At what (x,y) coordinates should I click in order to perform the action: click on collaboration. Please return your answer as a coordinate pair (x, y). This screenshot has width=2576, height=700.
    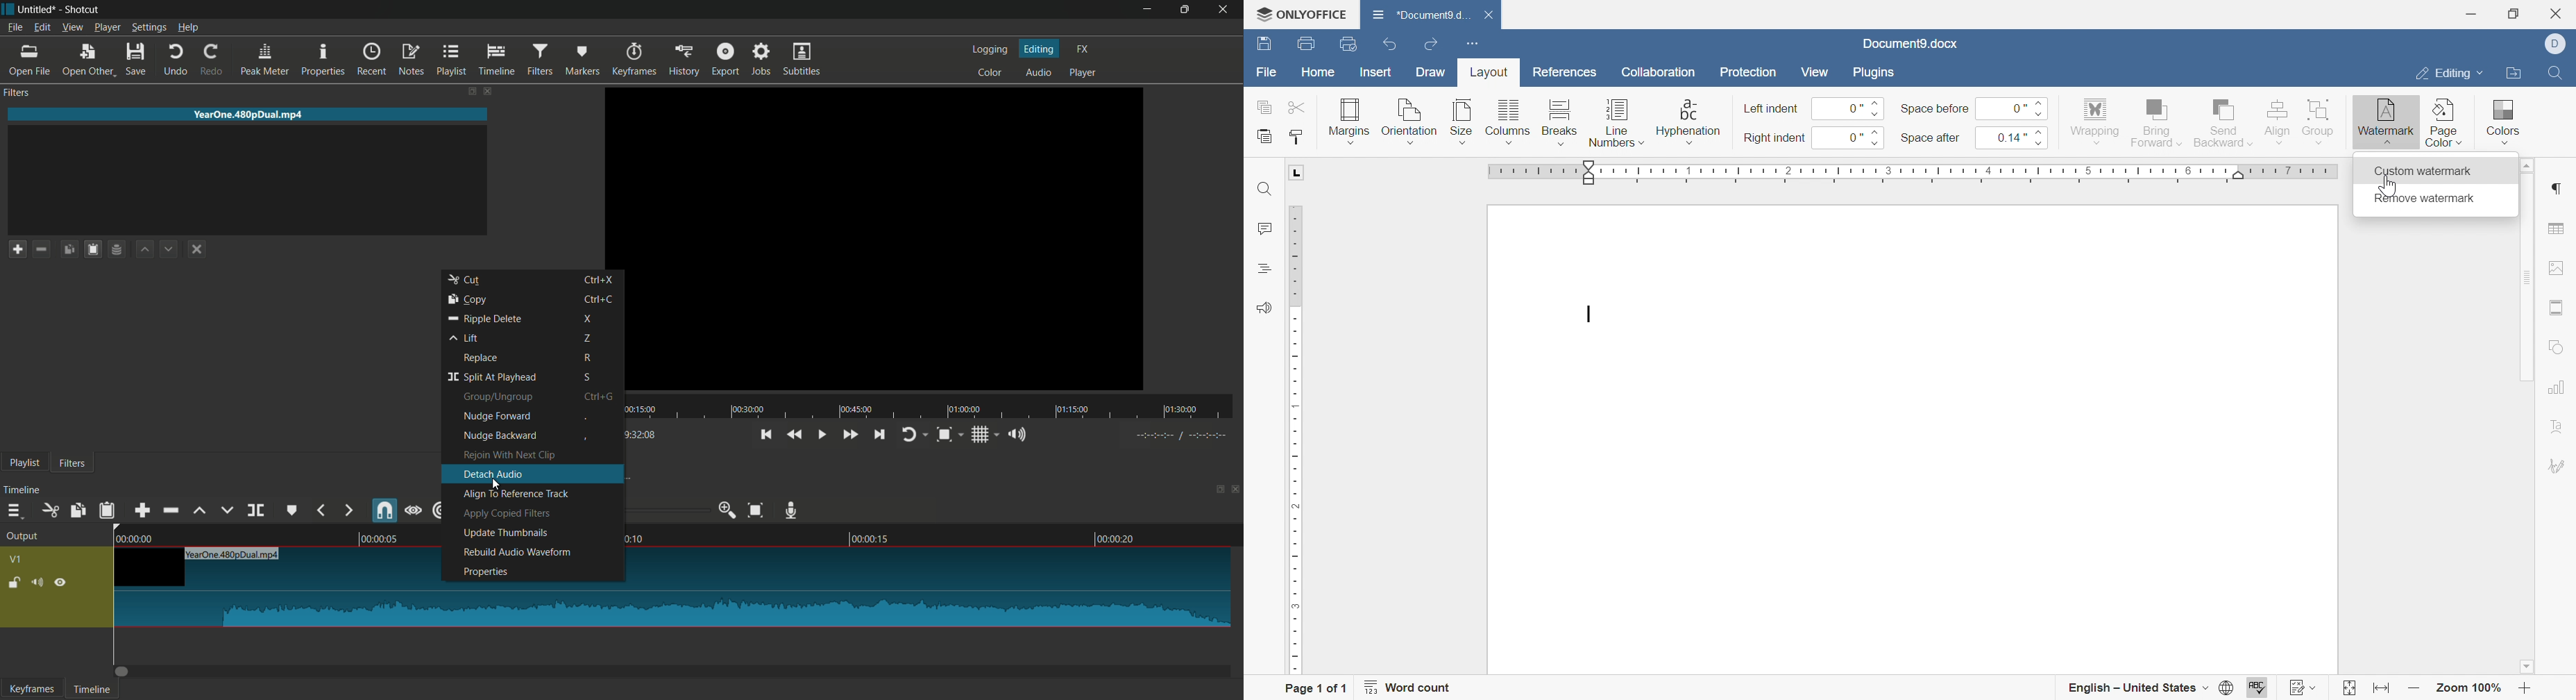
    Looking at the image, I should click on (1661, 76).